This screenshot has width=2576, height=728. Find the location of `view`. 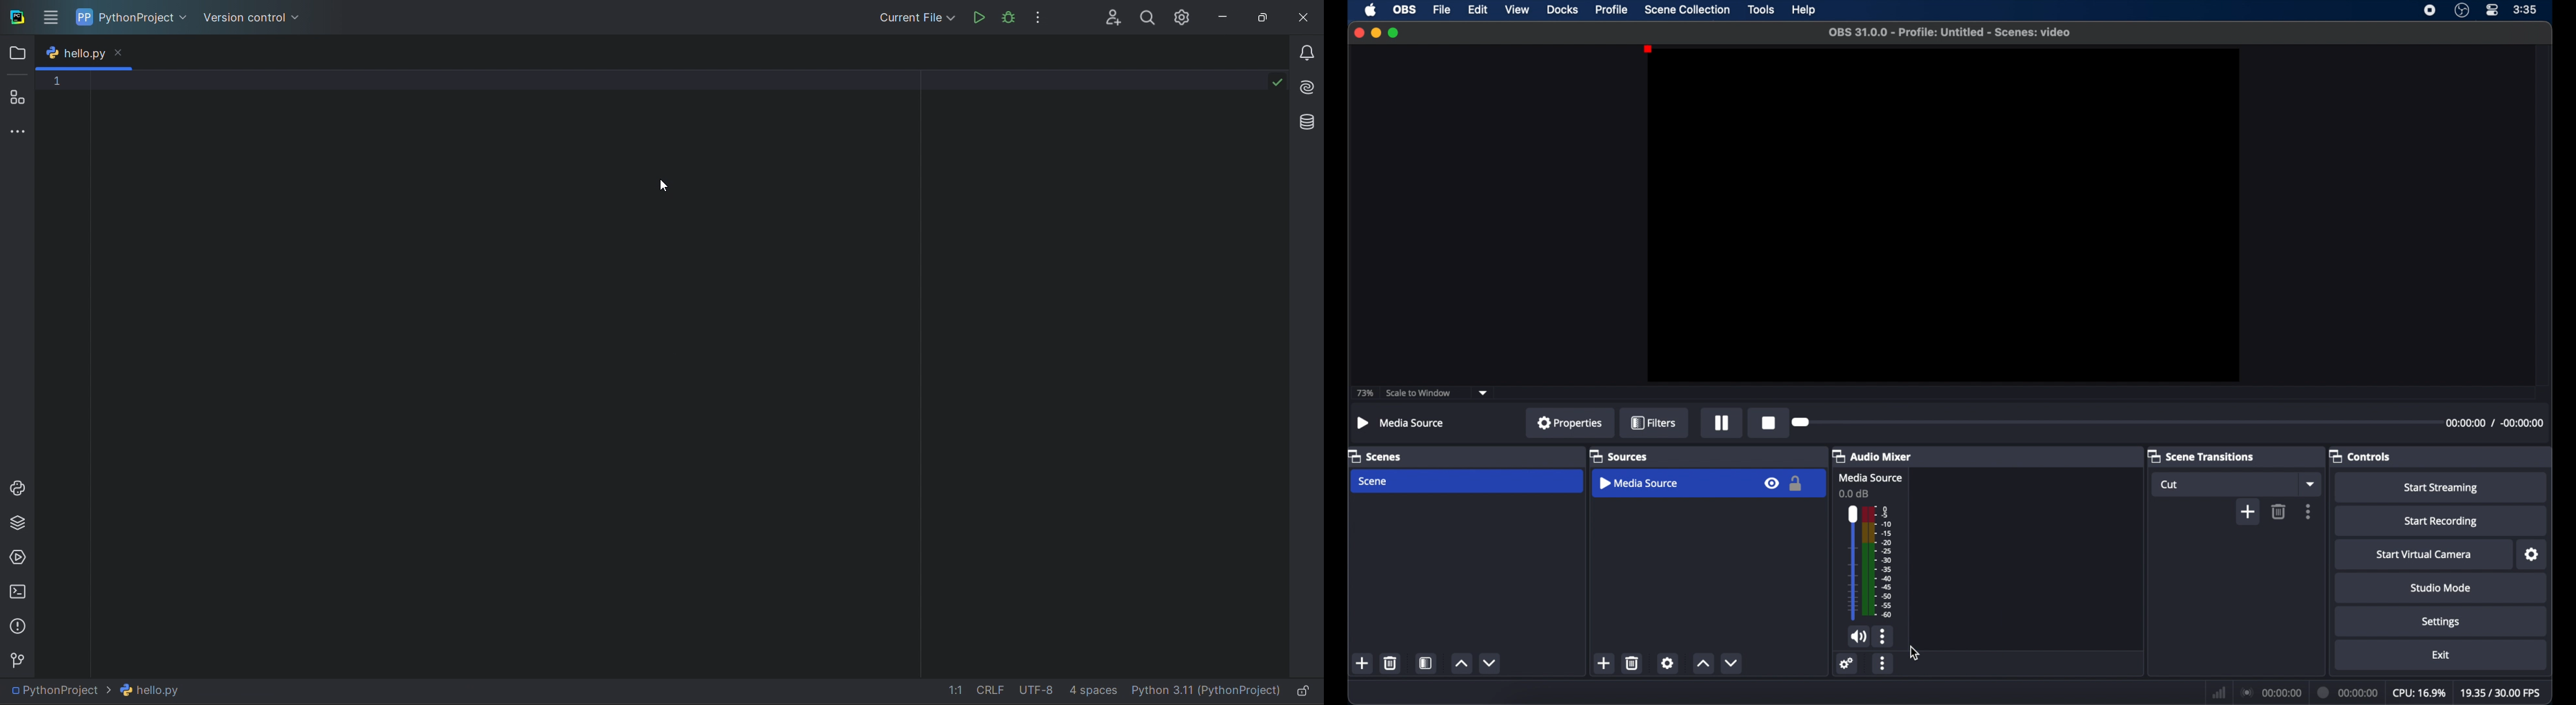

view is located at coordinates (1518, 10).